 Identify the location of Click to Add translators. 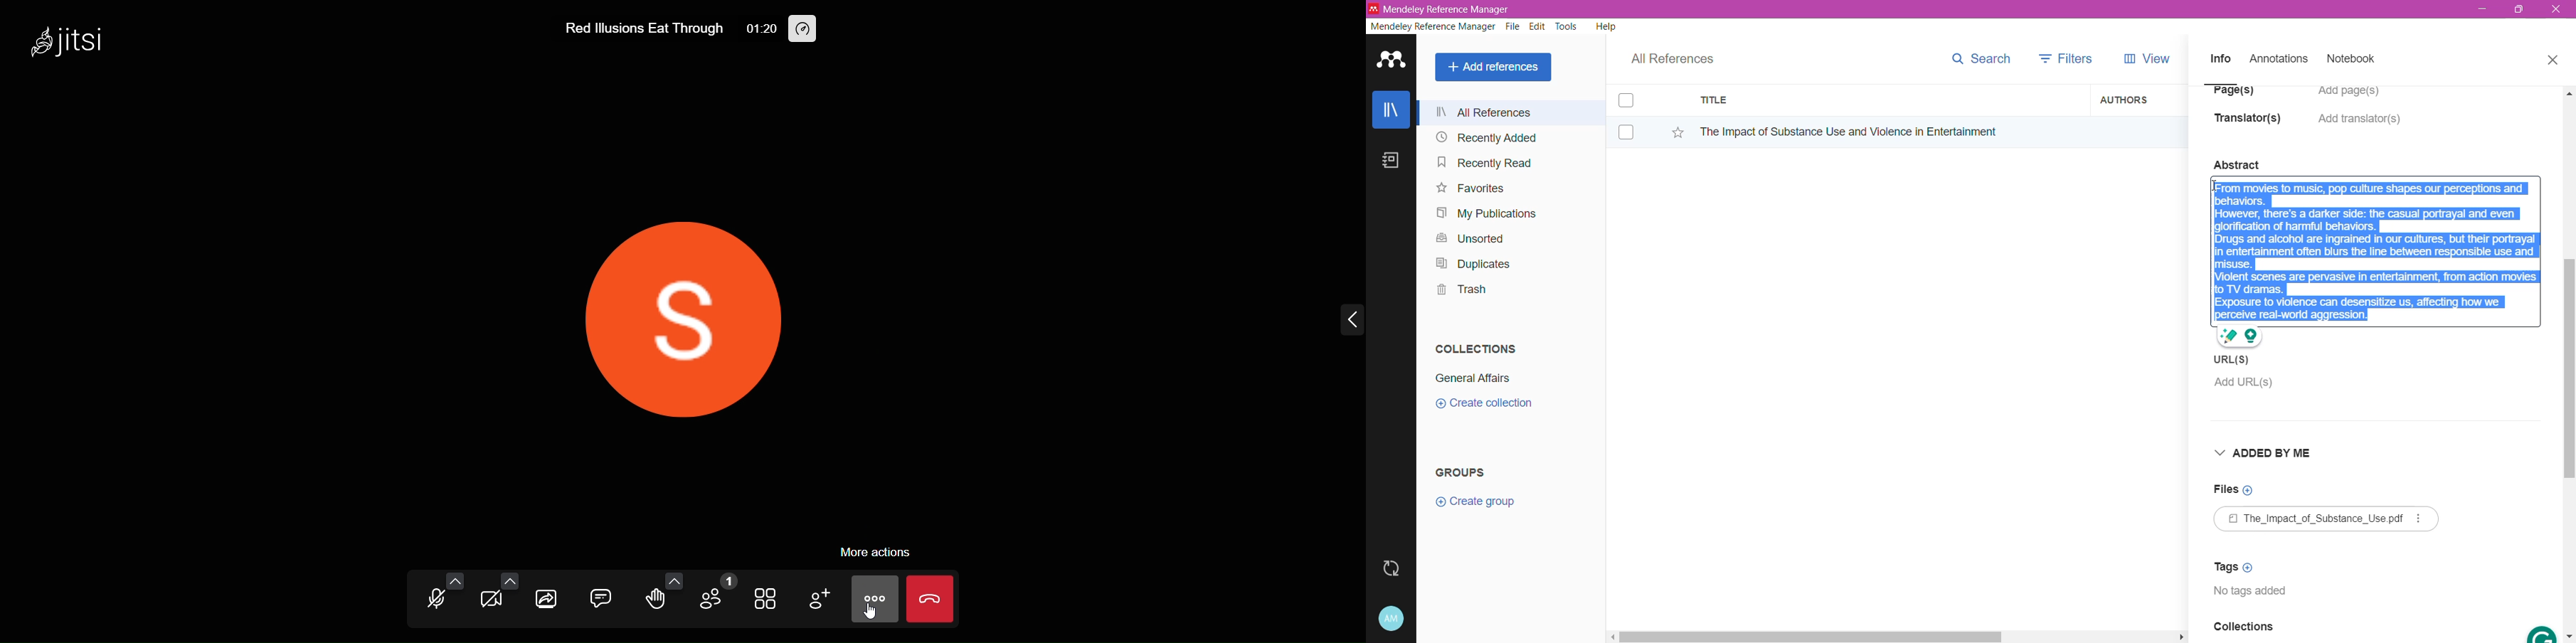
(2361, 126).